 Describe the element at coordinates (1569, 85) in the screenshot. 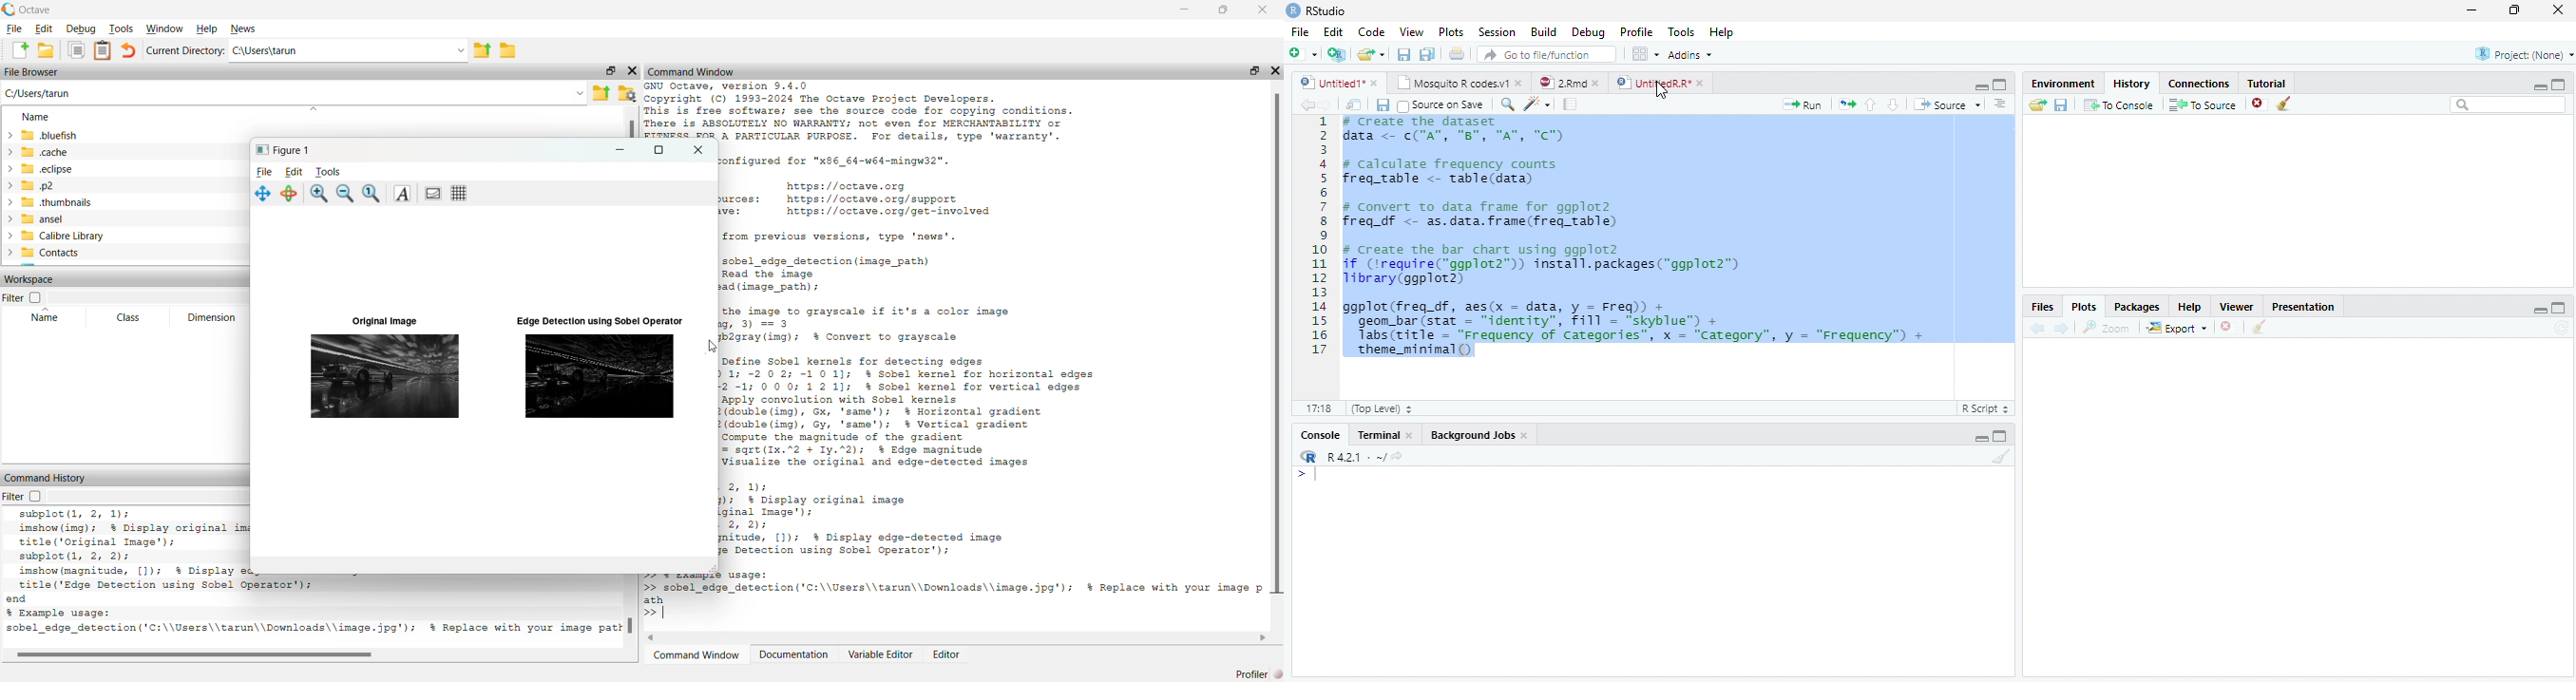

I see `2.Rmd` at that location.